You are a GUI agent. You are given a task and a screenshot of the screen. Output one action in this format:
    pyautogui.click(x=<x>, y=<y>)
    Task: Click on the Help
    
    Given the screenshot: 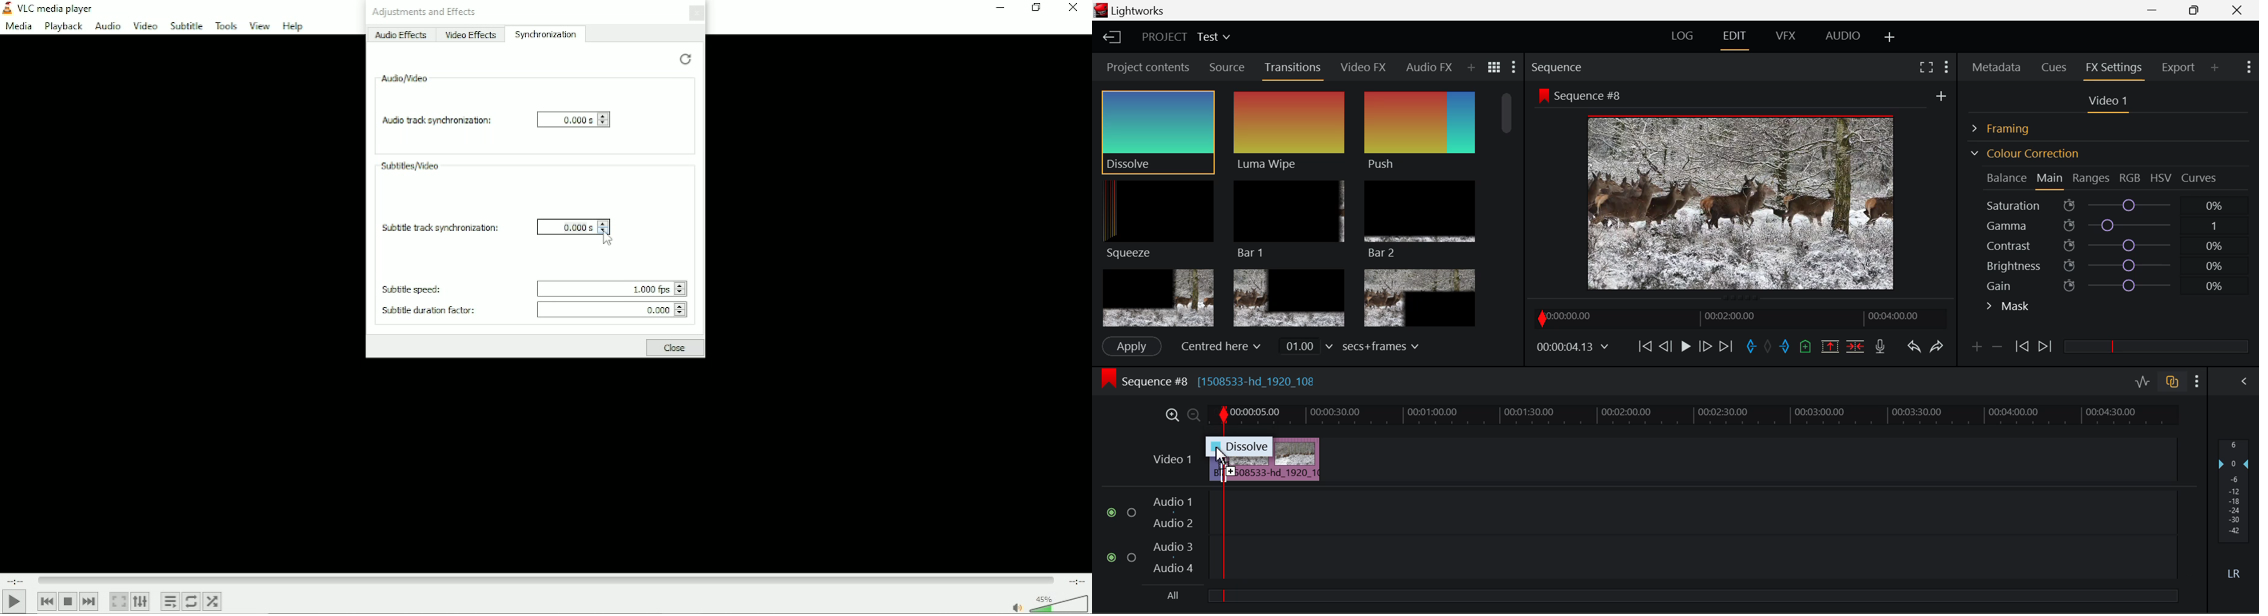 What is the action you would take?
    pyautogui.click(x=295, y=26)
    